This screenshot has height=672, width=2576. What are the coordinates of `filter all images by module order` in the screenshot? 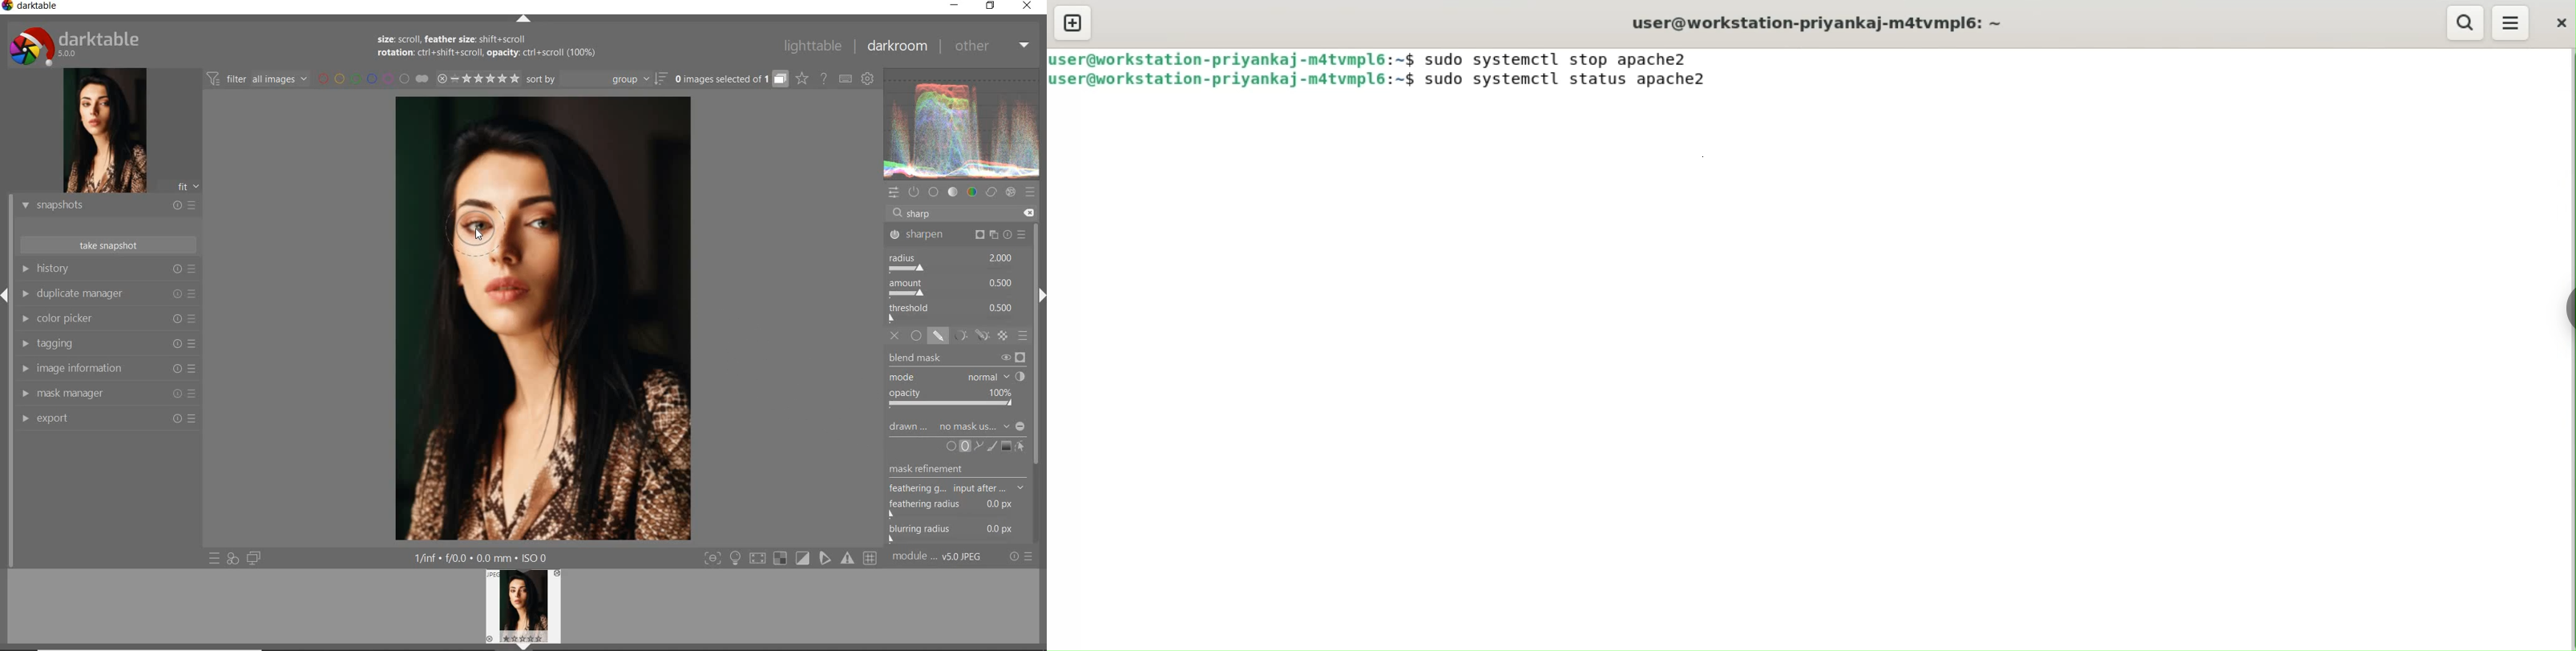 It's located at (258, 80).